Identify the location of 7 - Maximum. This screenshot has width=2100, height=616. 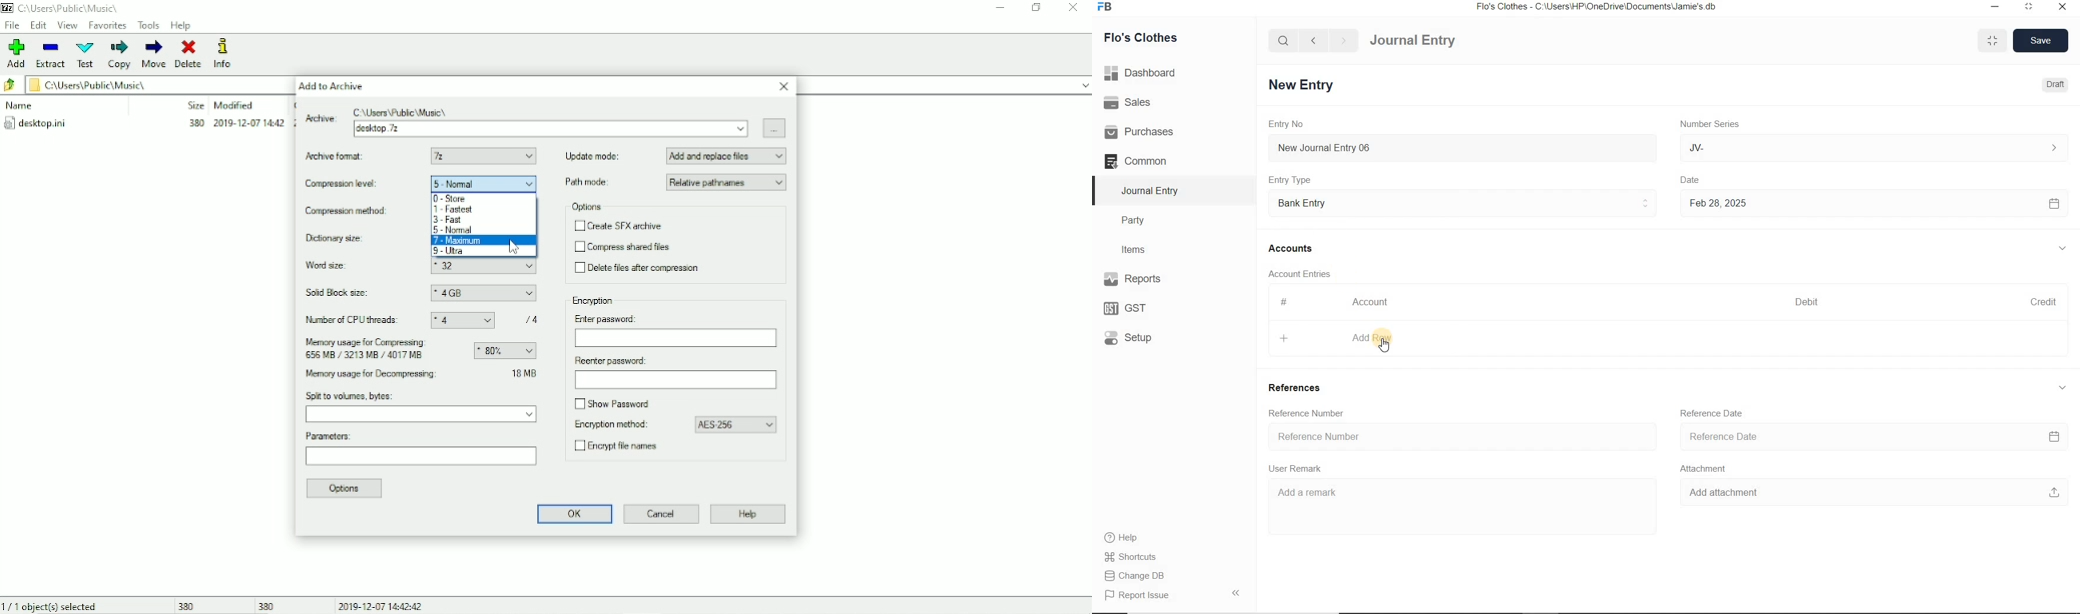
(485, 241).